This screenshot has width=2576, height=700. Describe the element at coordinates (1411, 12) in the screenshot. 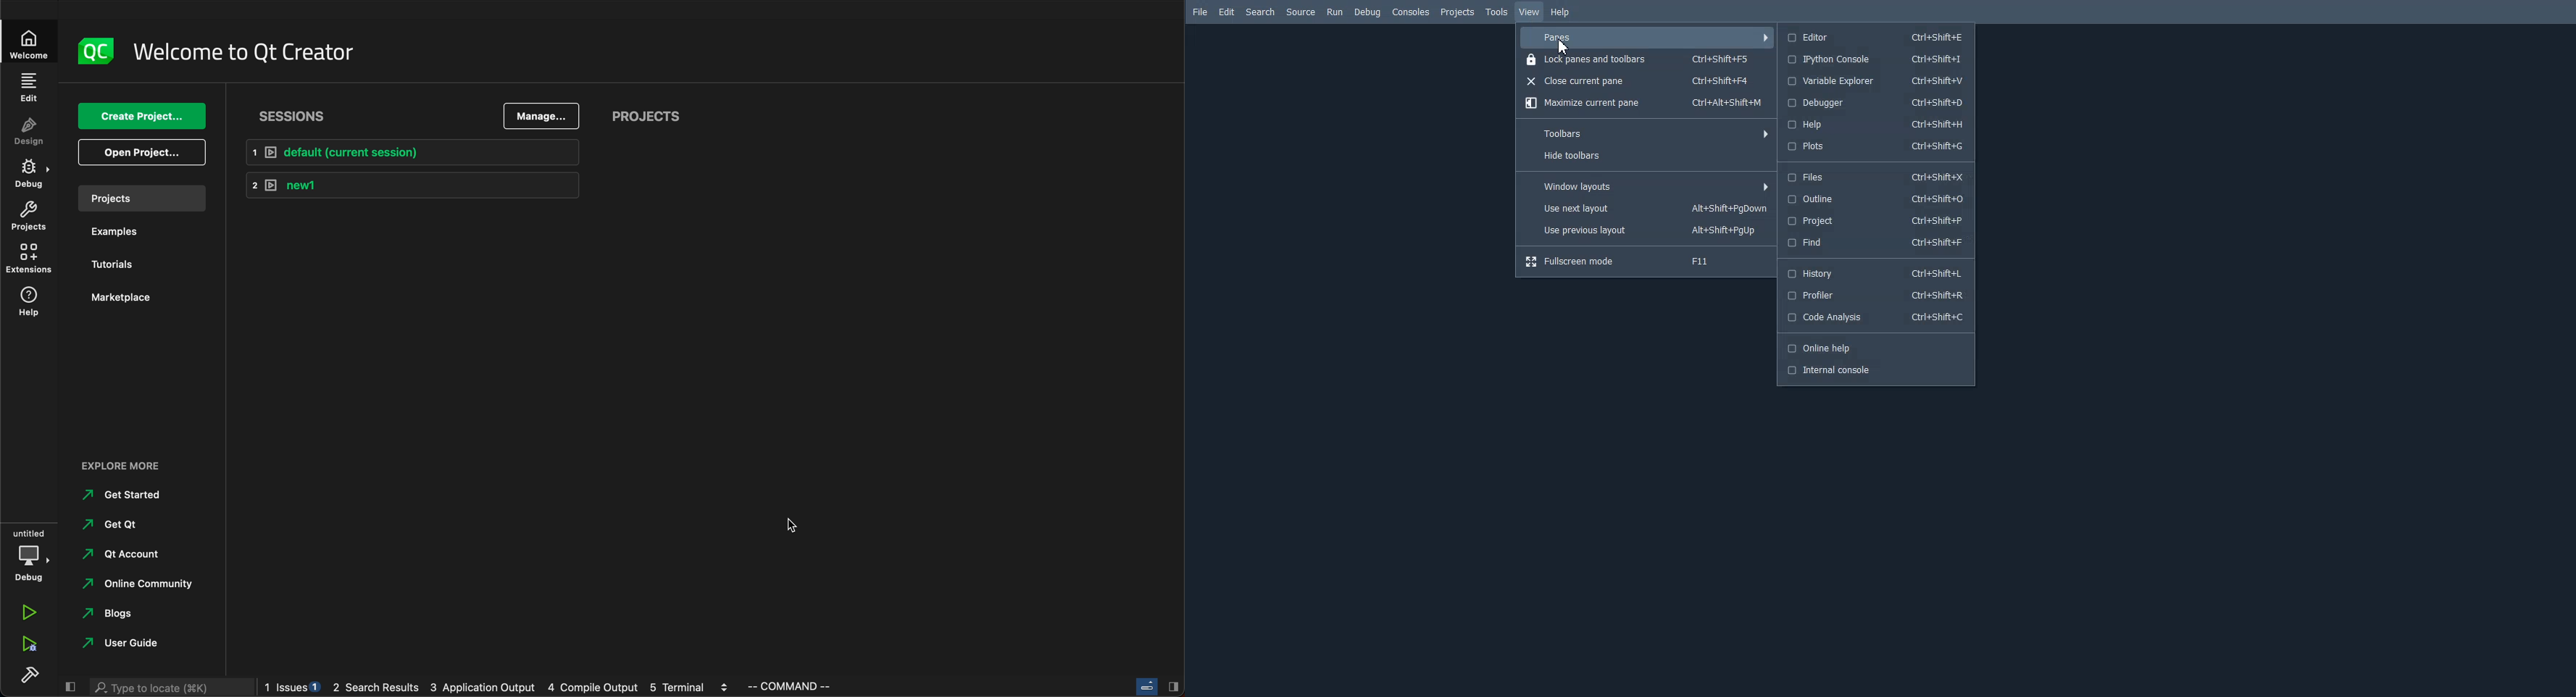

I see `Consoles` at that location.